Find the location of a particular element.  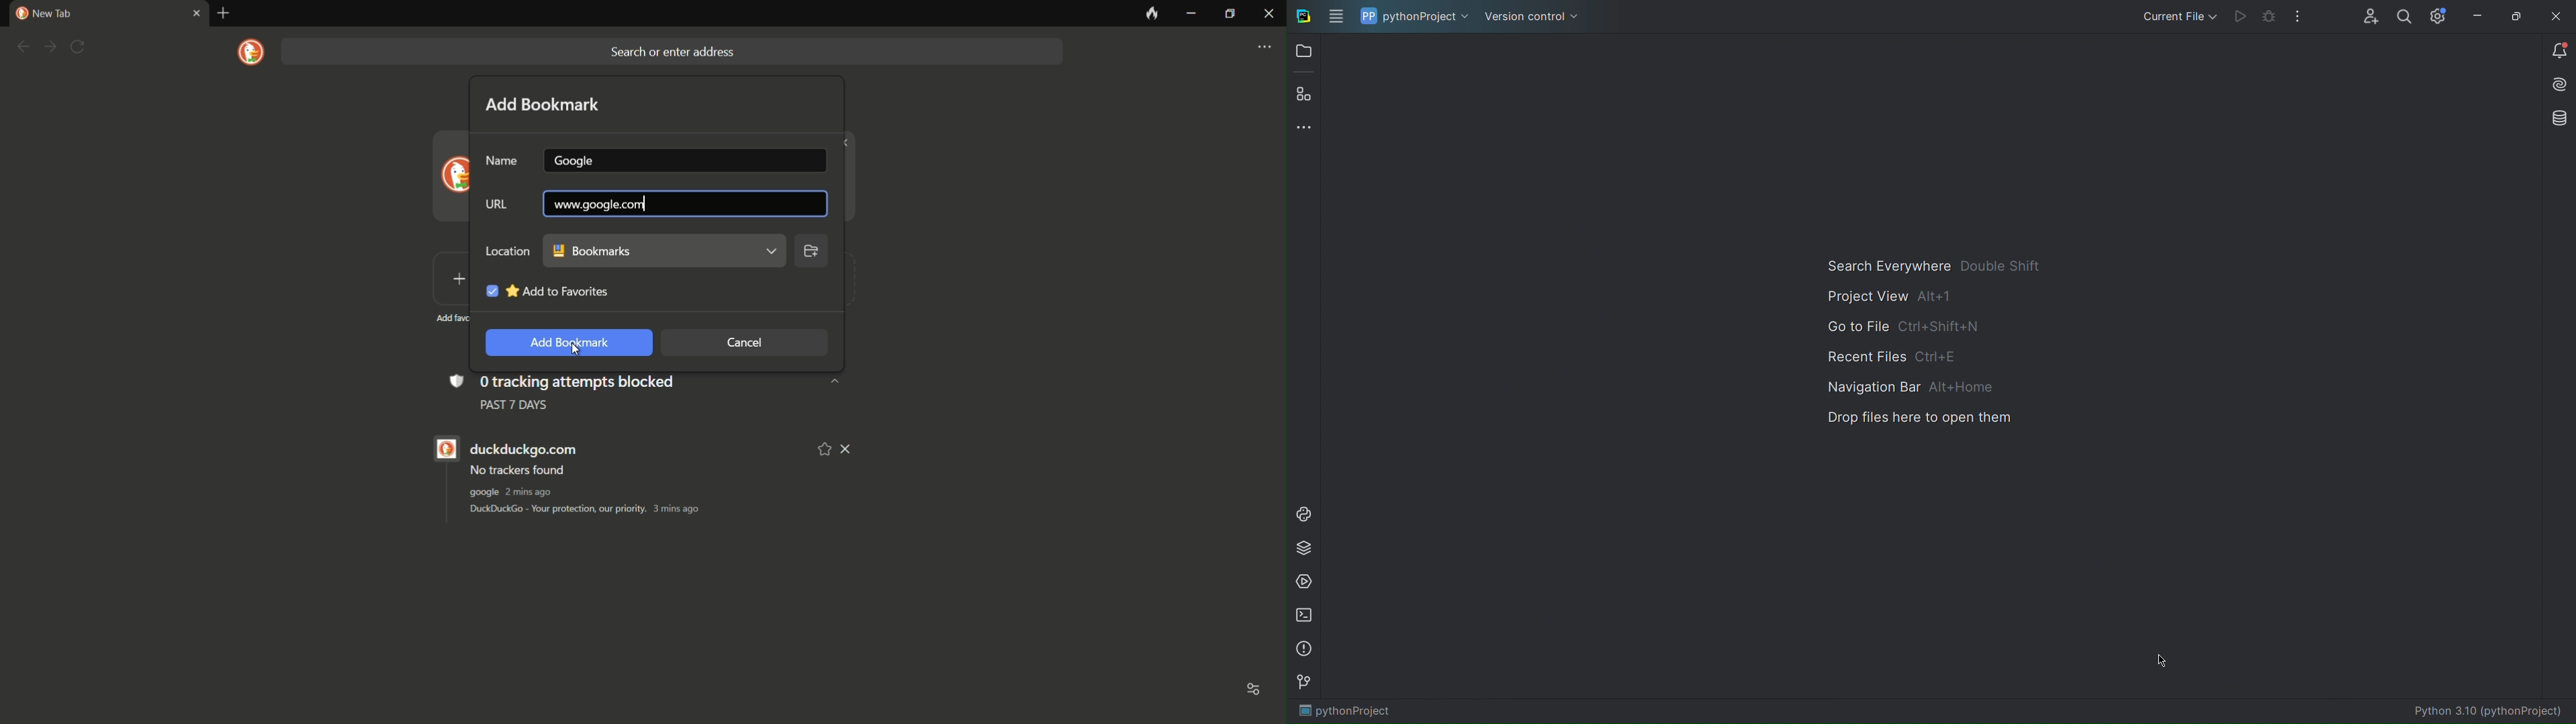

duckduckgo.com

No trackers found

google 1min ago

DuckDuckGo - Your protection, our priority. 2 mins ago is located at coordinates (621, 479).